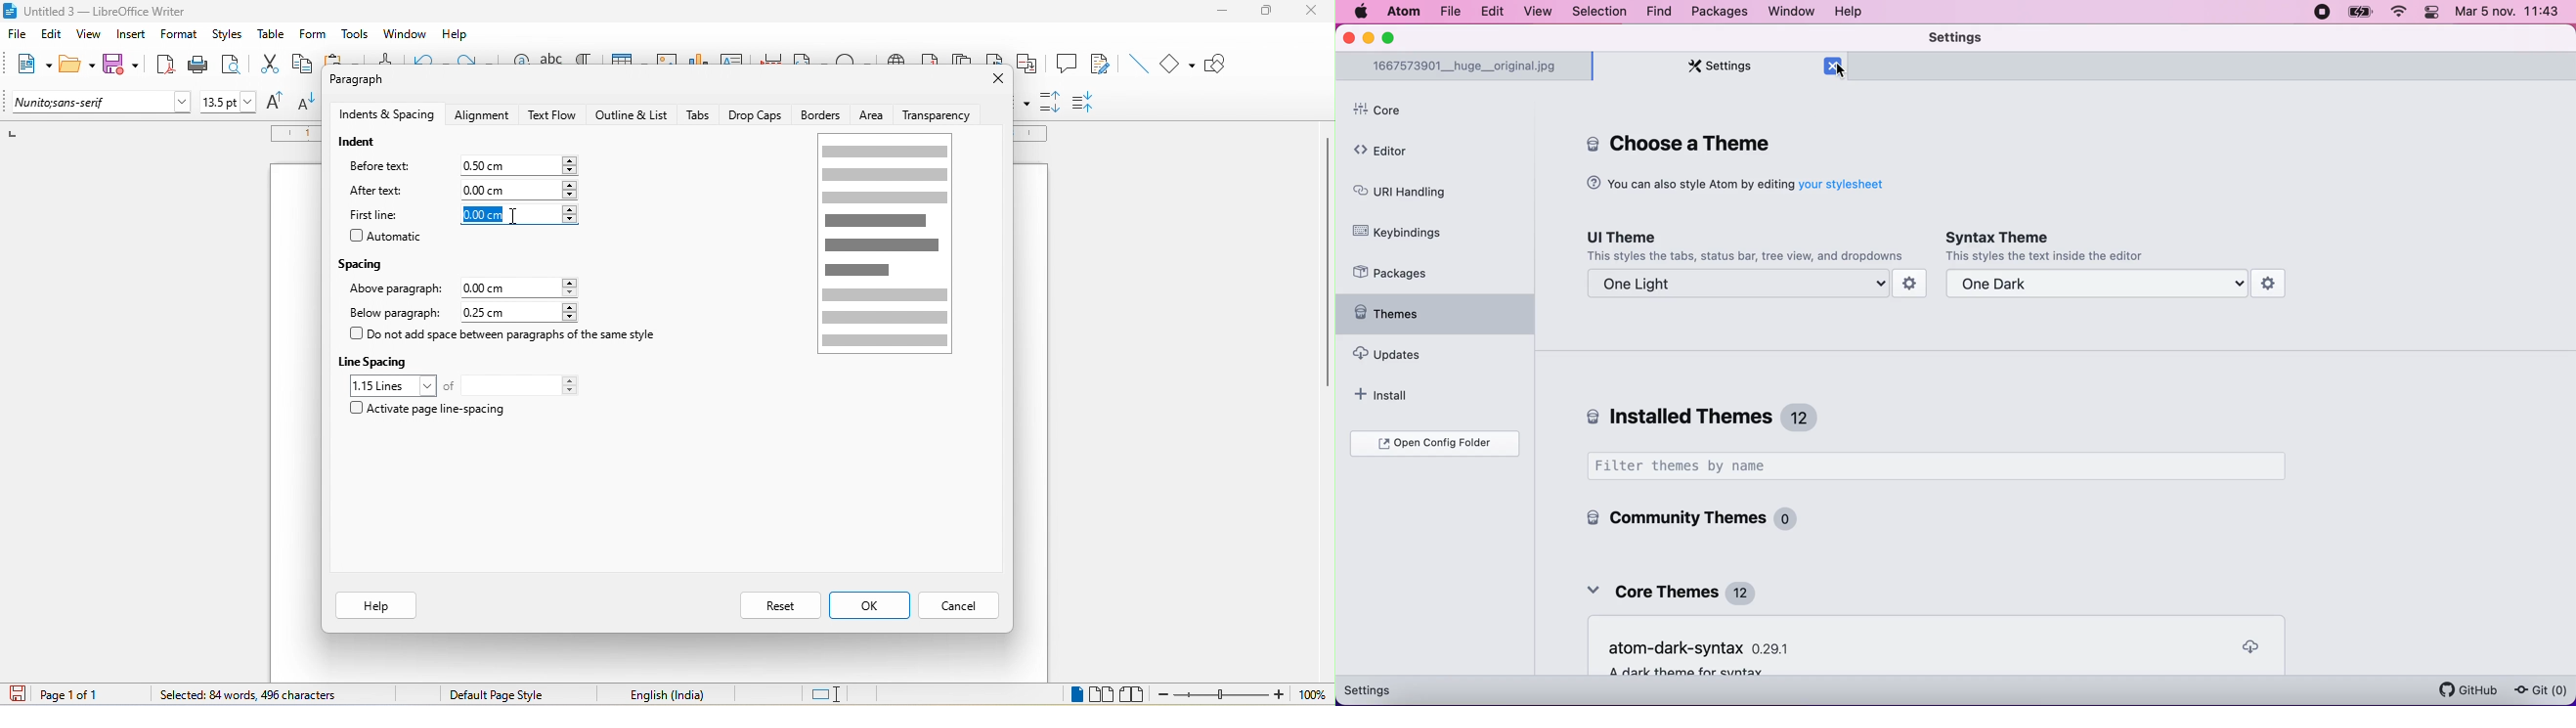  What do you see at coordinates (1412, 193) in the screenshot?
I see `uri handling` at bounding box center [1412, 193].